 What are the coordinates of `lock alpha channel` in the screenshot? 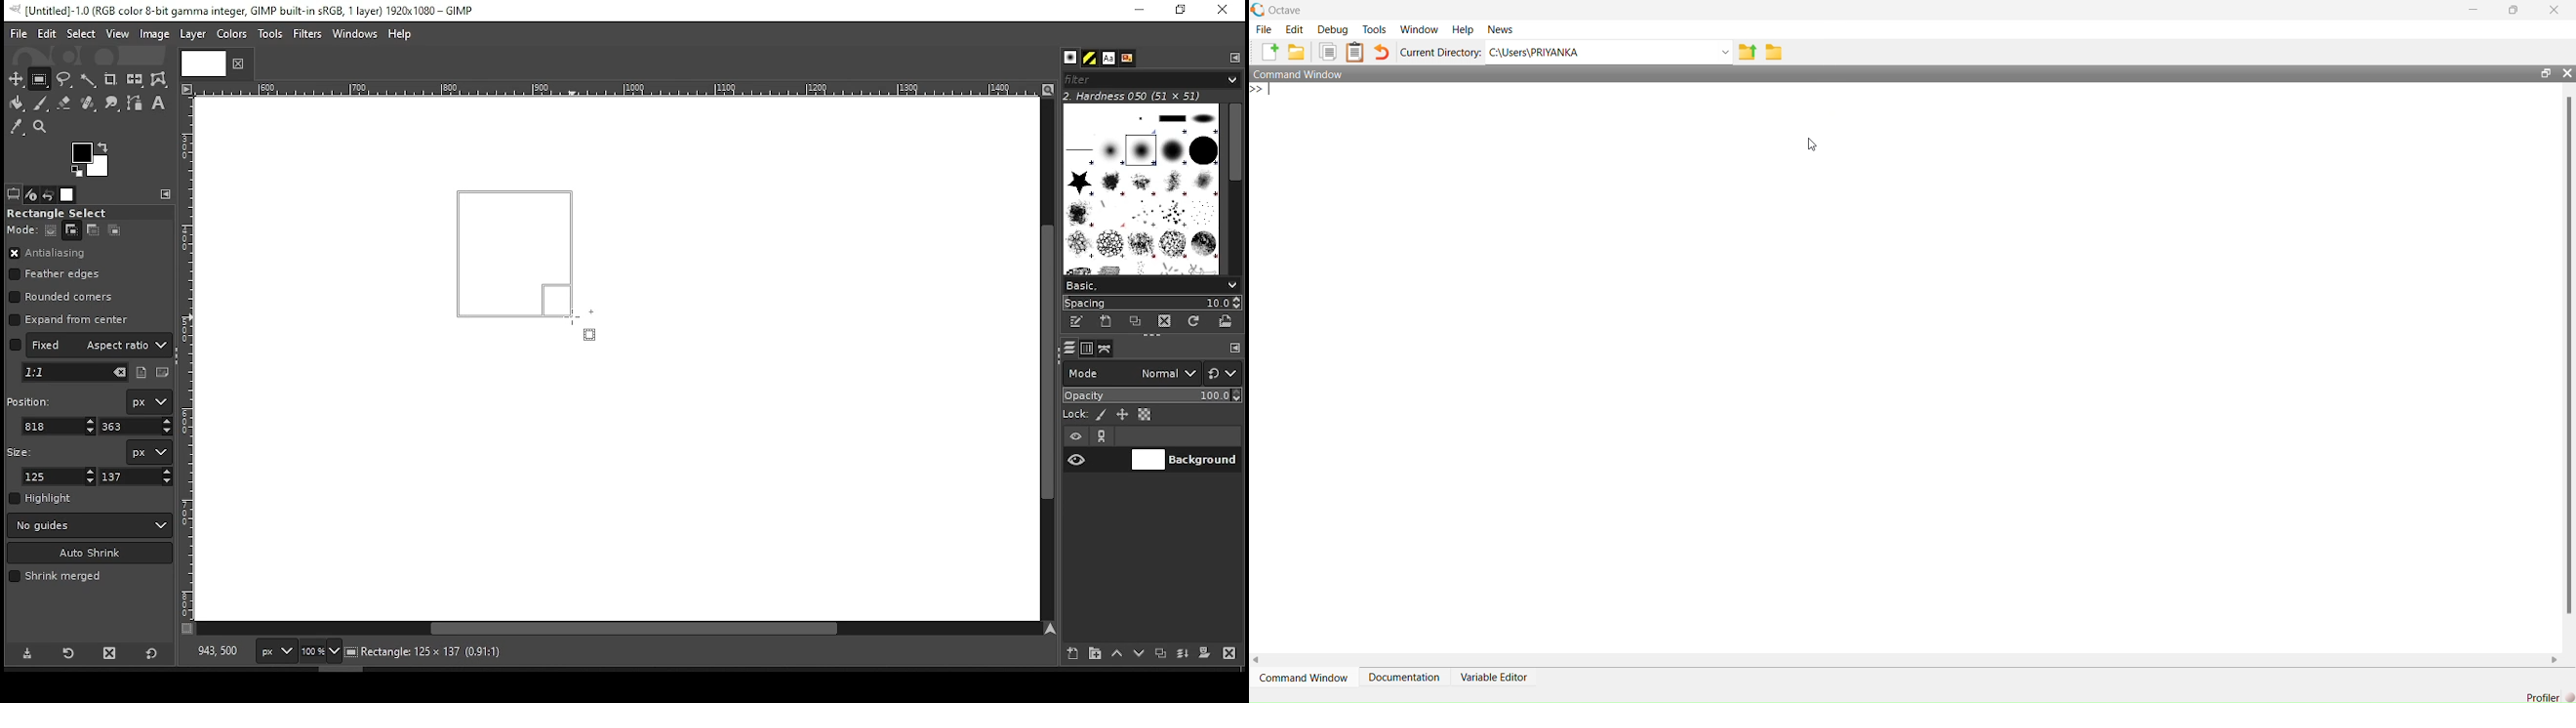 It's located at (1144, 415).